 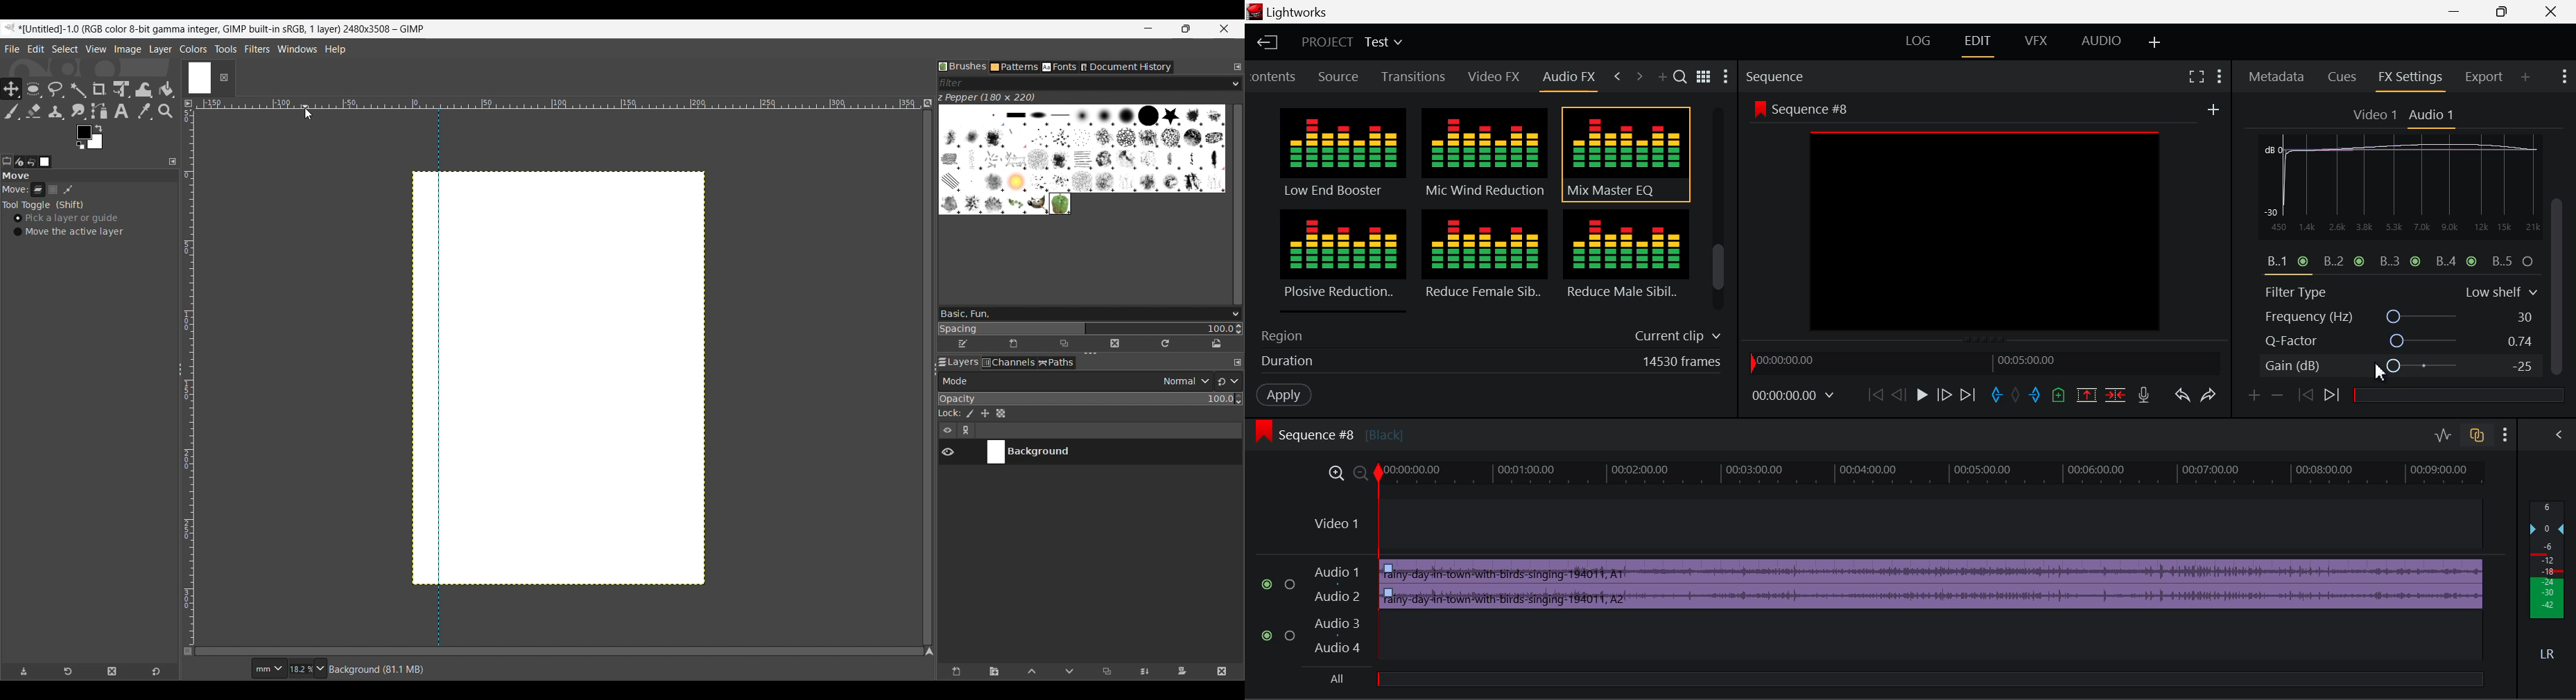 I want to click on Move the active layer toggle, so click(x=69, y=232).